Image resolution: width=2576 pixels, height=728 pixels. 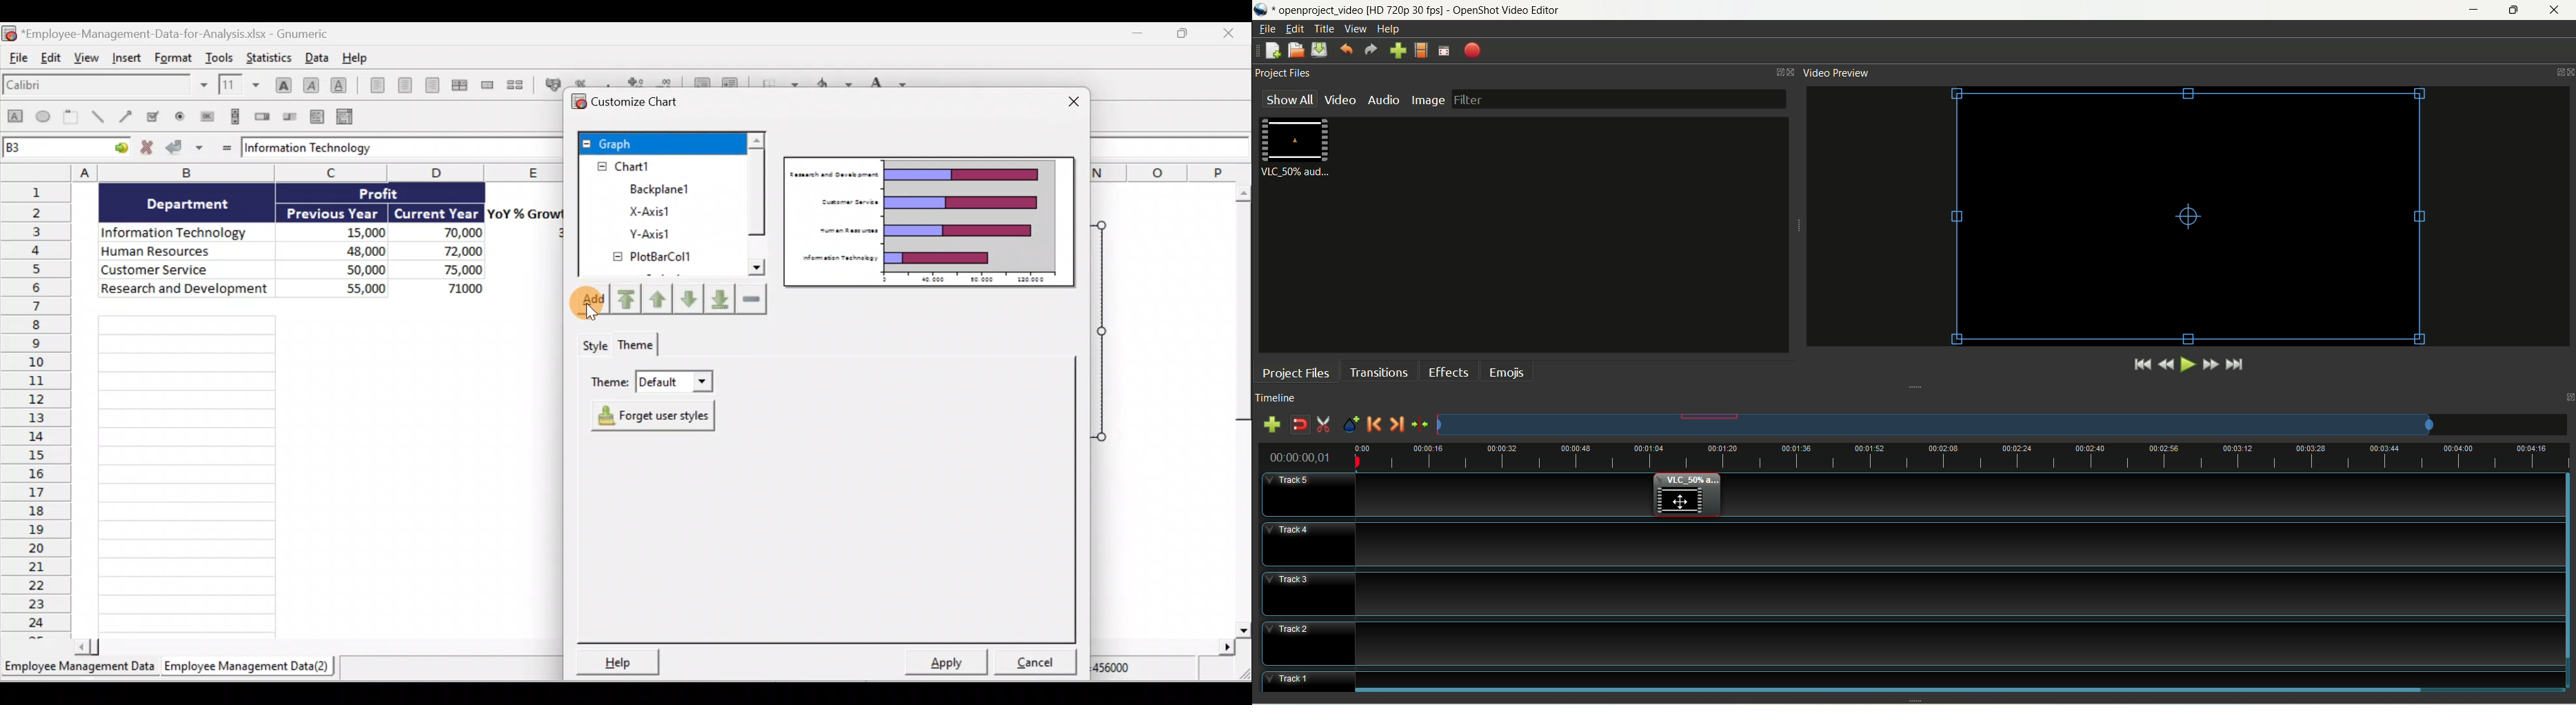 What do you see at coordinates (626, 301) in the screenshot?
I see `Move upward` at bounding box center [626, 301].